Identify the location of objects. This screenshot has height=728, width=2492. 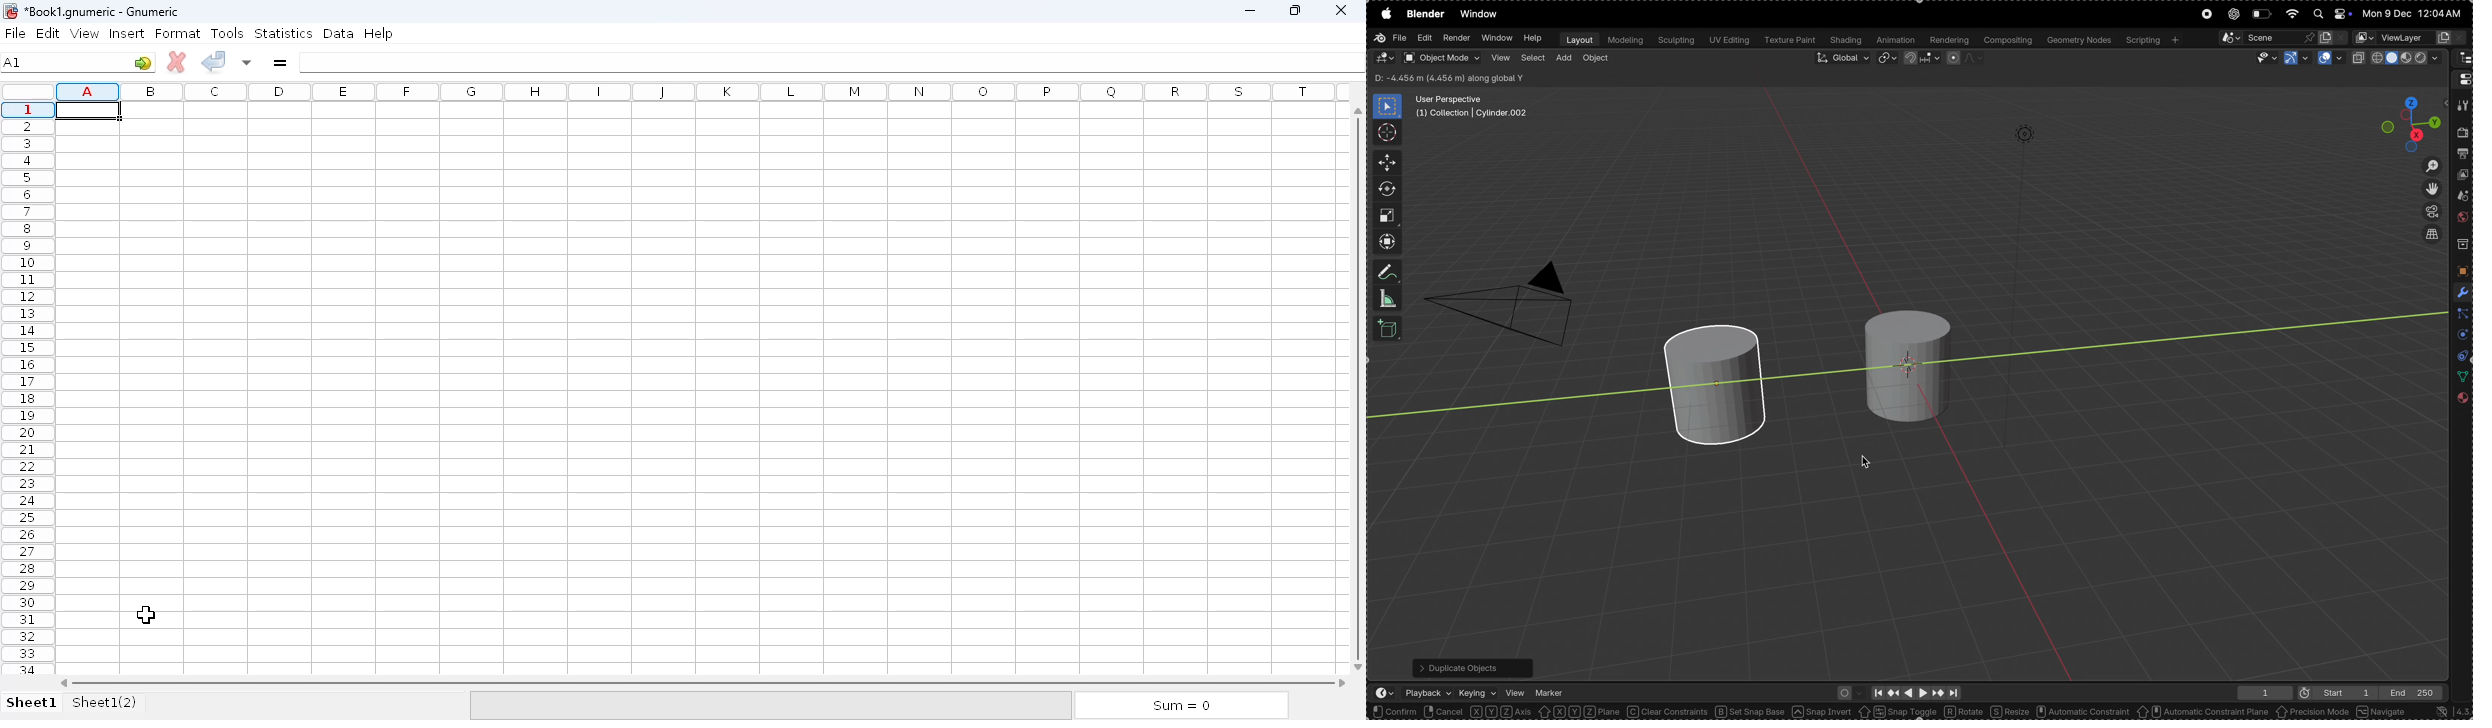
(2460, 270).